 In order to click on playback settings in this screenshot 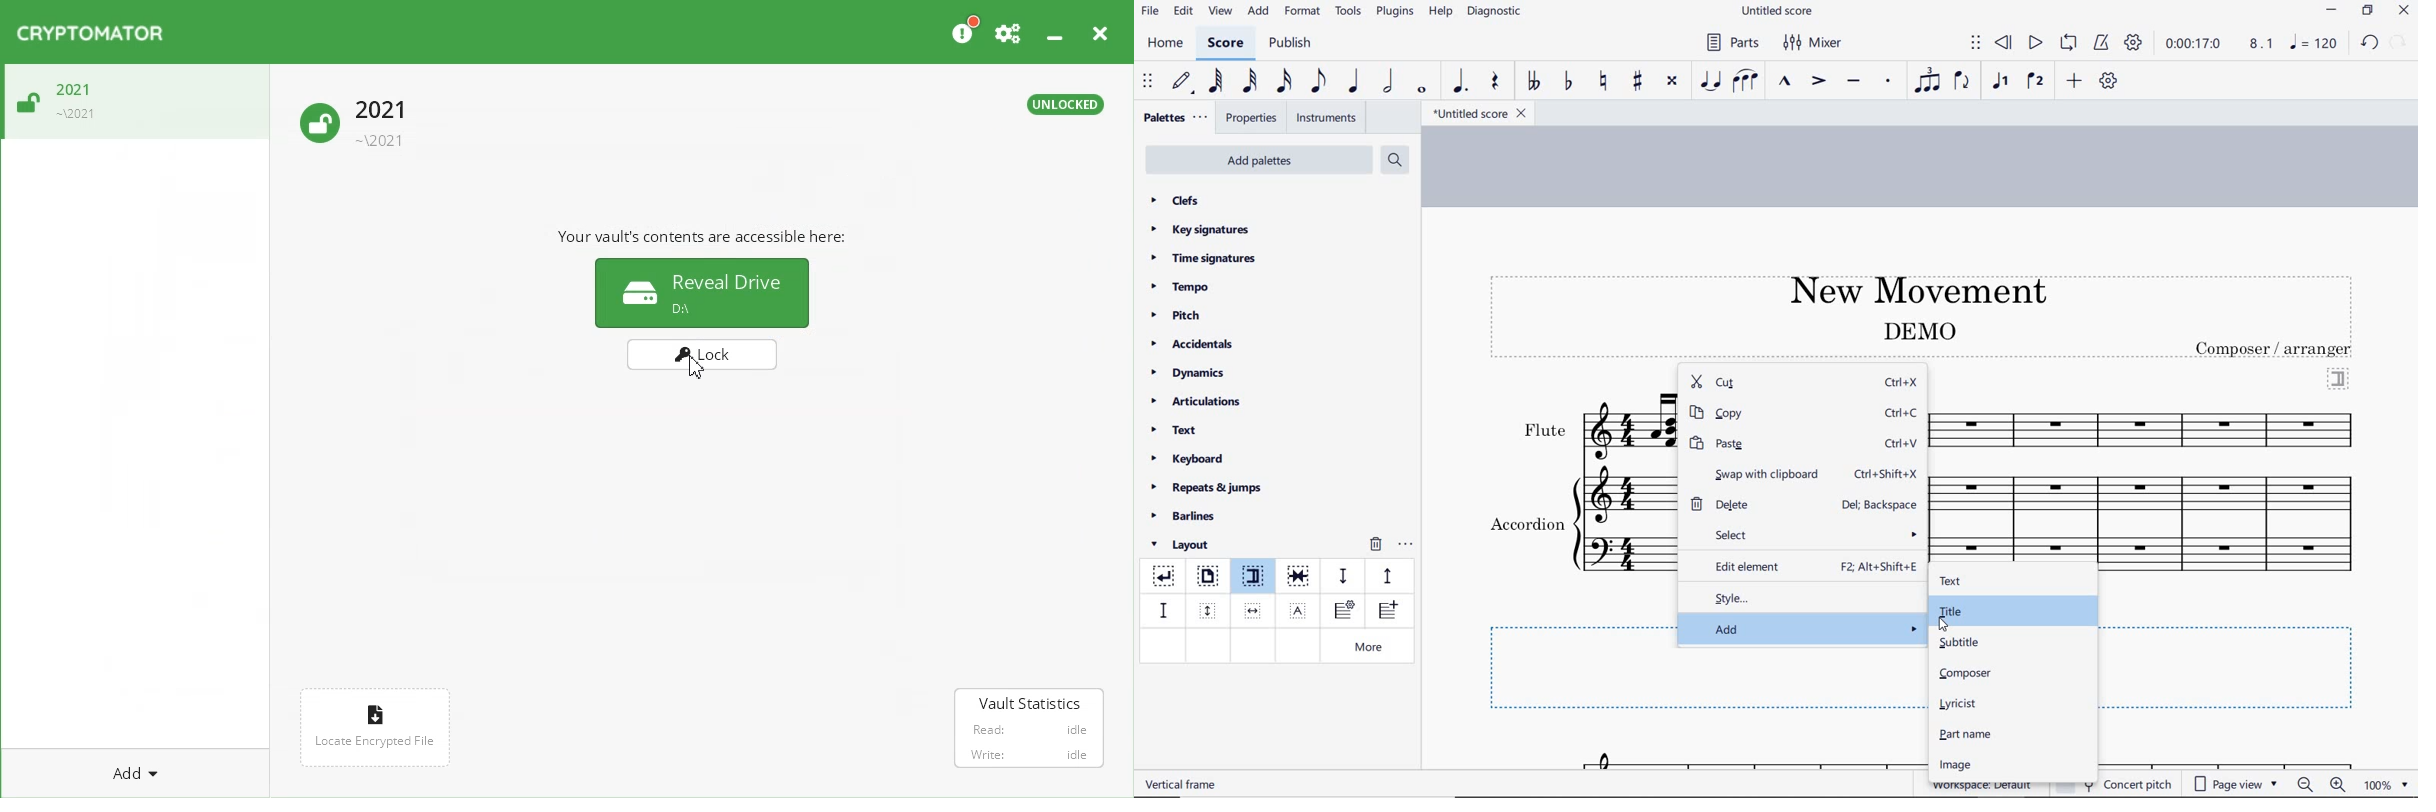, I will do `click(2135, 42)`.